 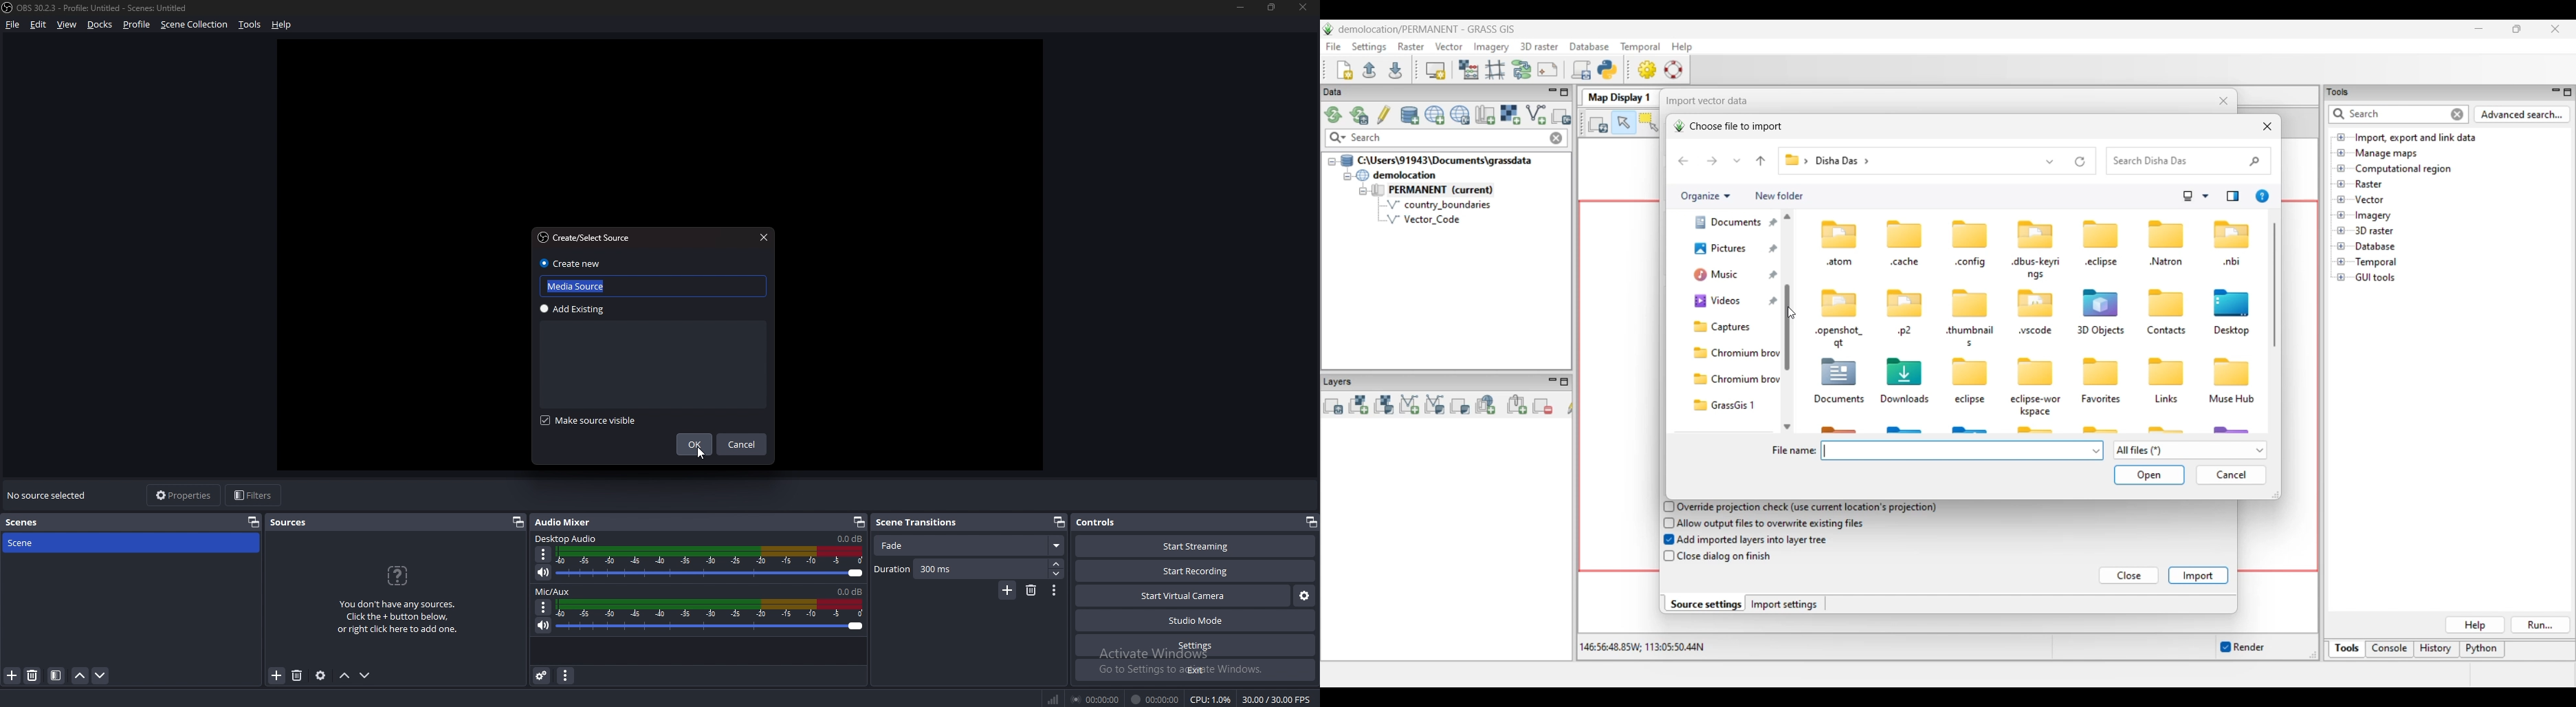 What do you see at coordinates (364, 675) in the screenshot?
I see `Move sources down` at bounding box center [364, 675].